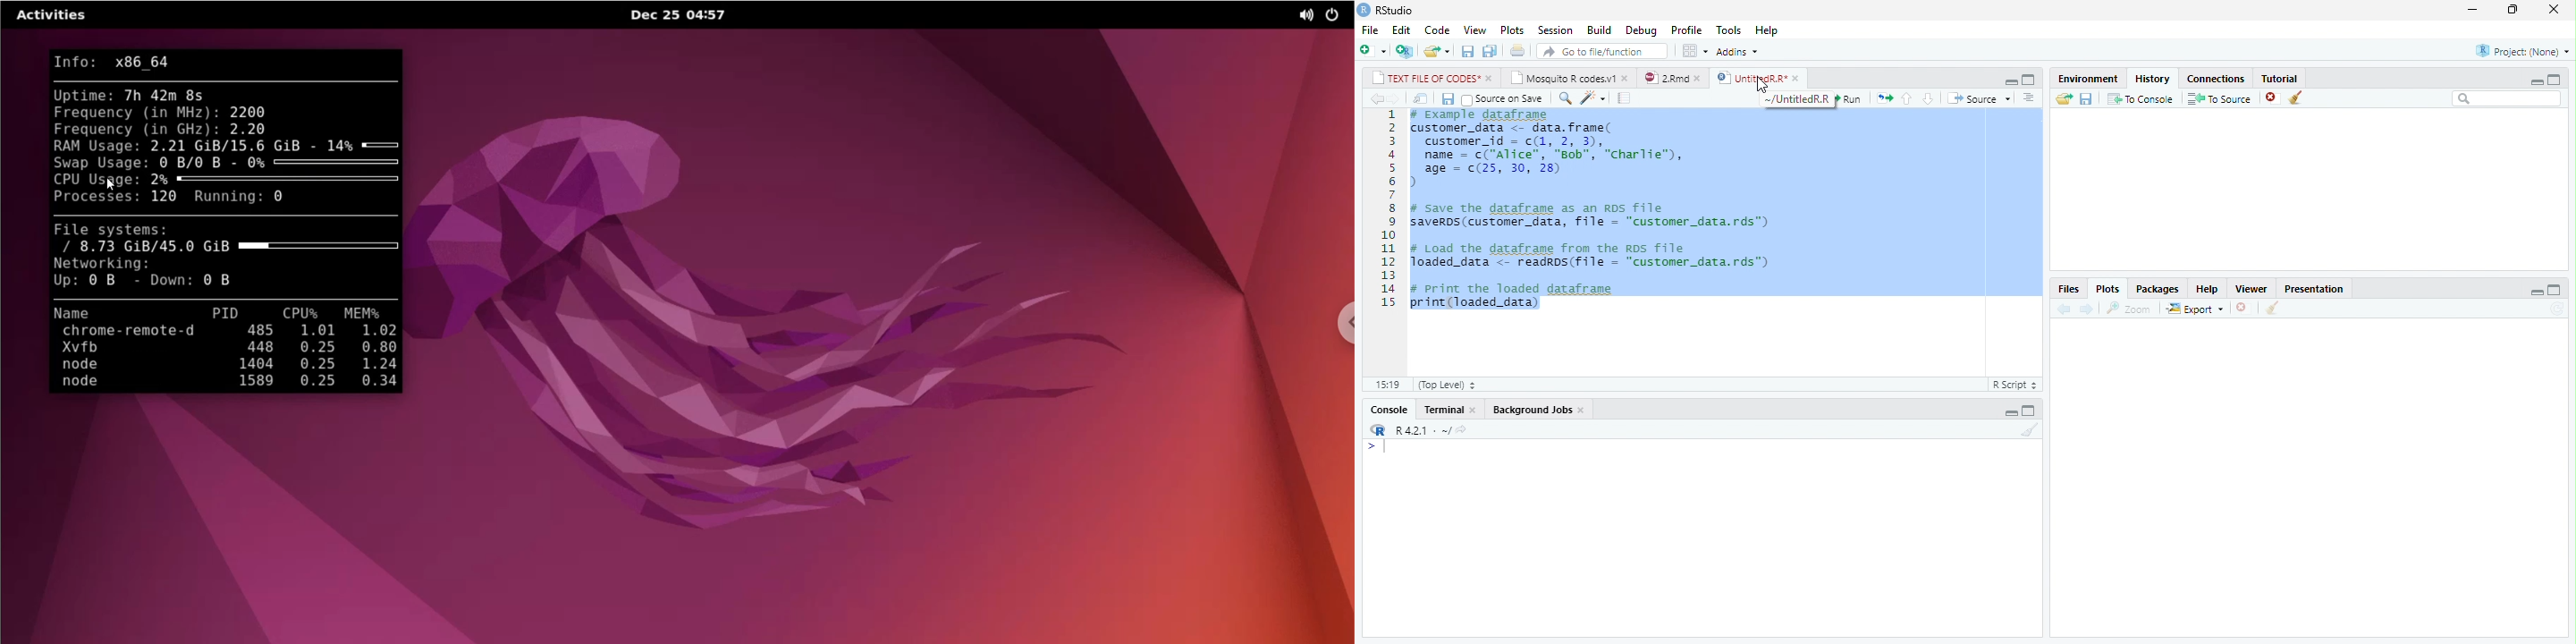 This screenshot has height=644, width=2576. Describe the element at coordinates (2555, 80) in the screenshot. I see `maximize` at that location.